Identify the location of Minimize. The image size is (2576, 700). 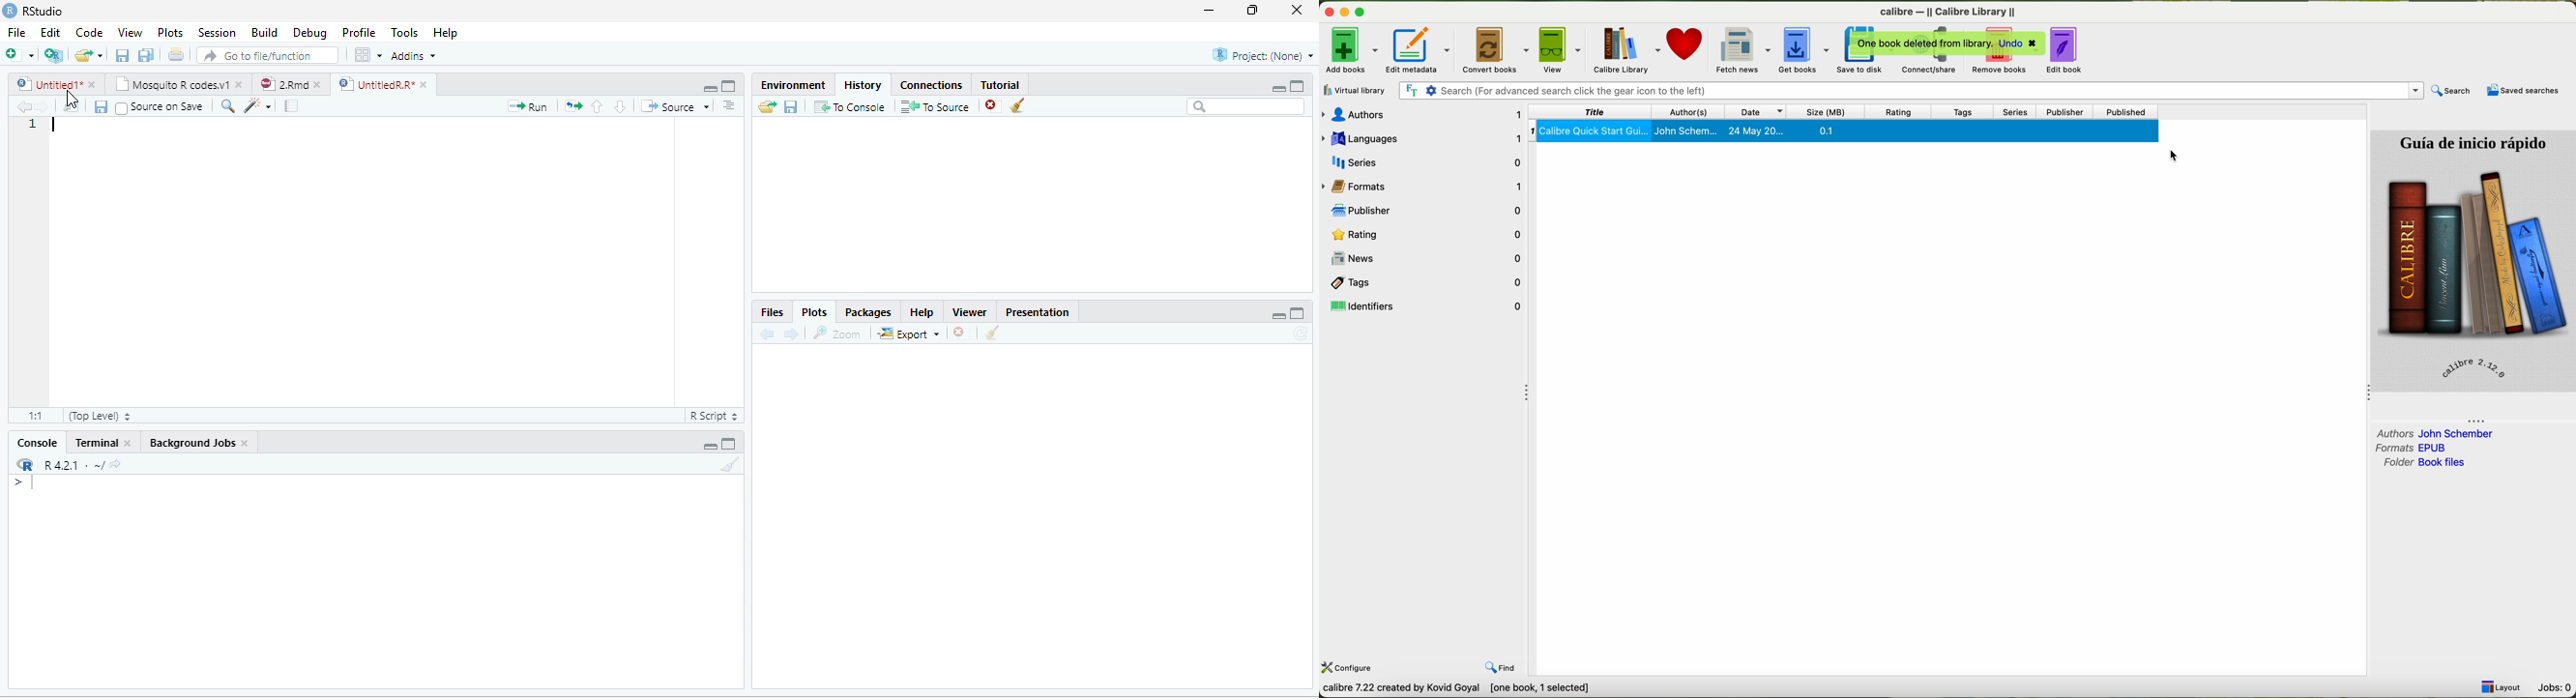
(708, 87).